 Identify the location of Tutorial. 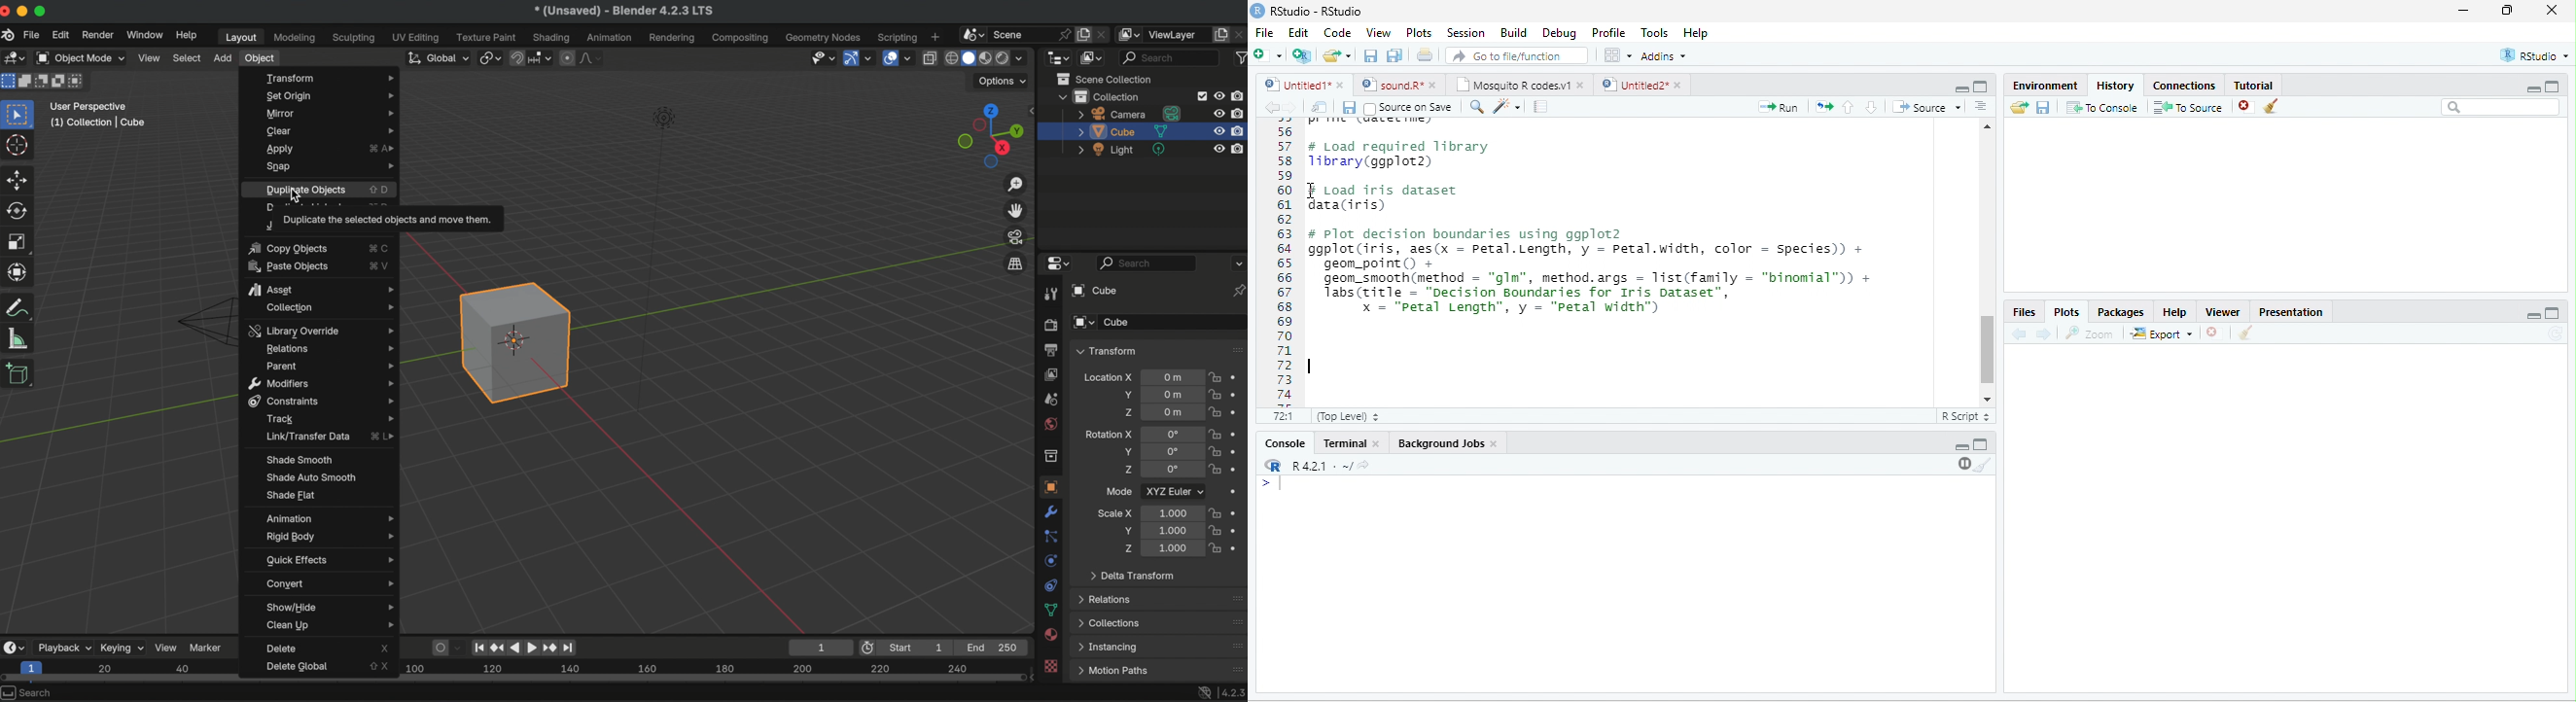
(2254, 86).